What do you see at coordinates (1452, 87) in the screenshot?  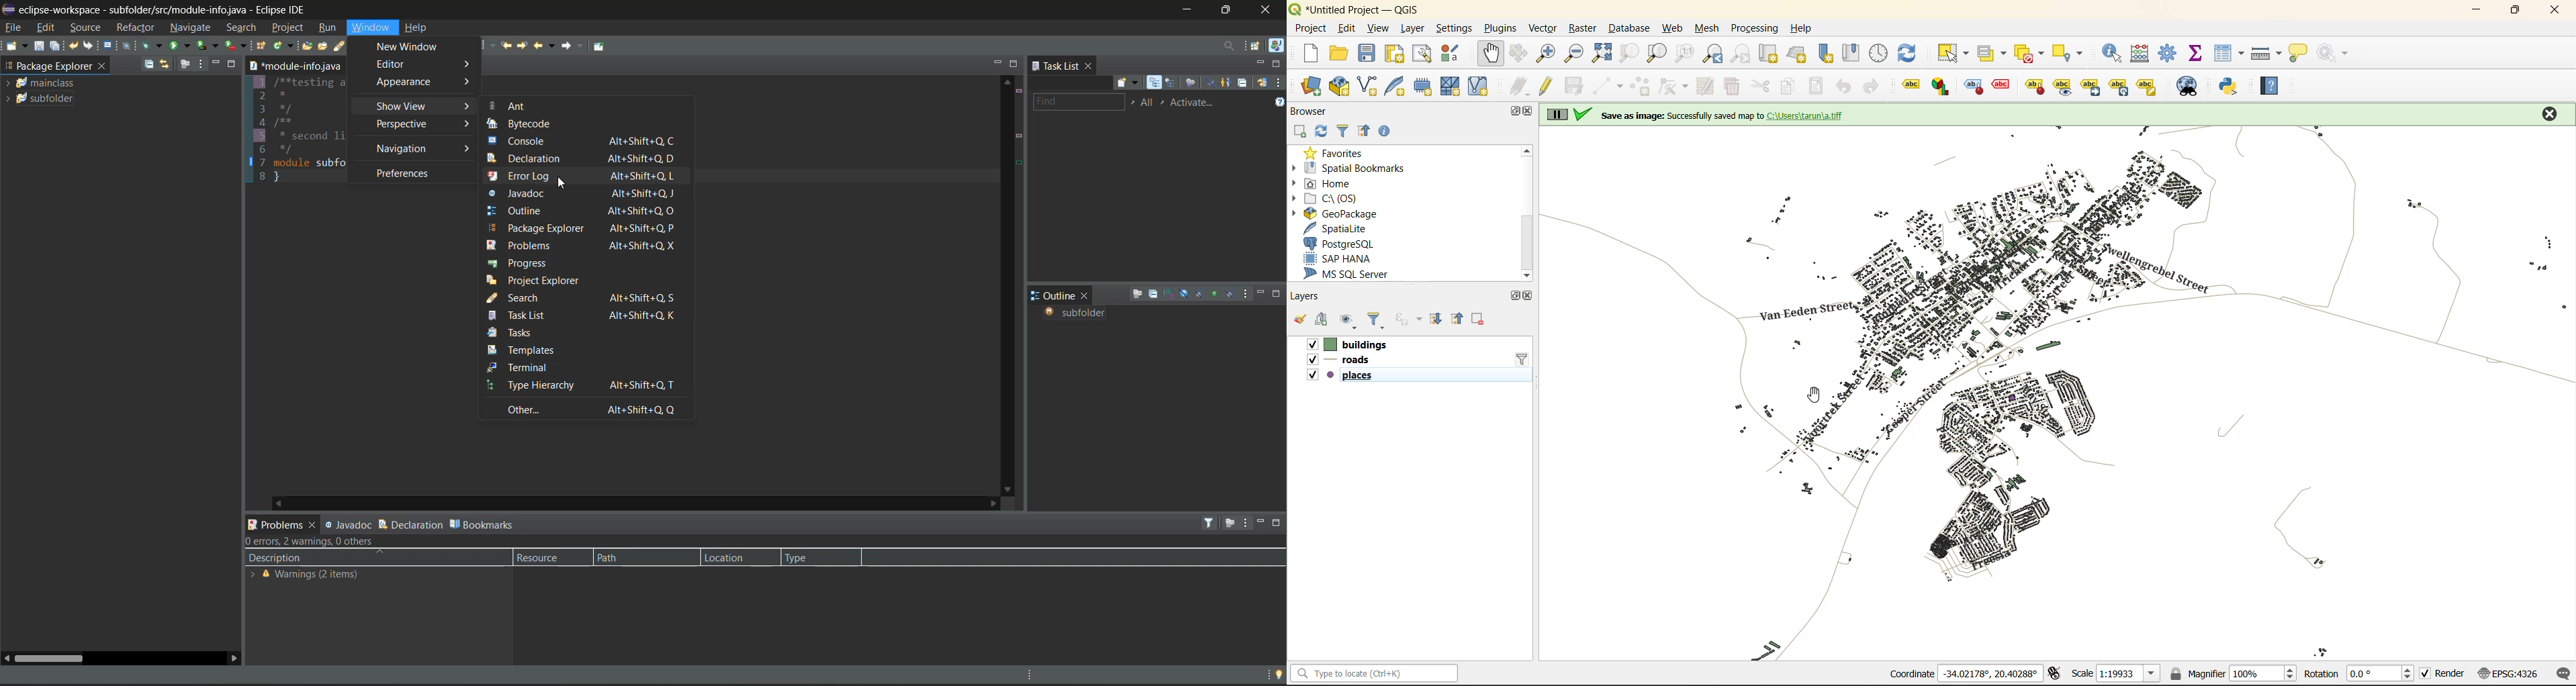 I see `new mesh` at bounding box center [1452, 87].